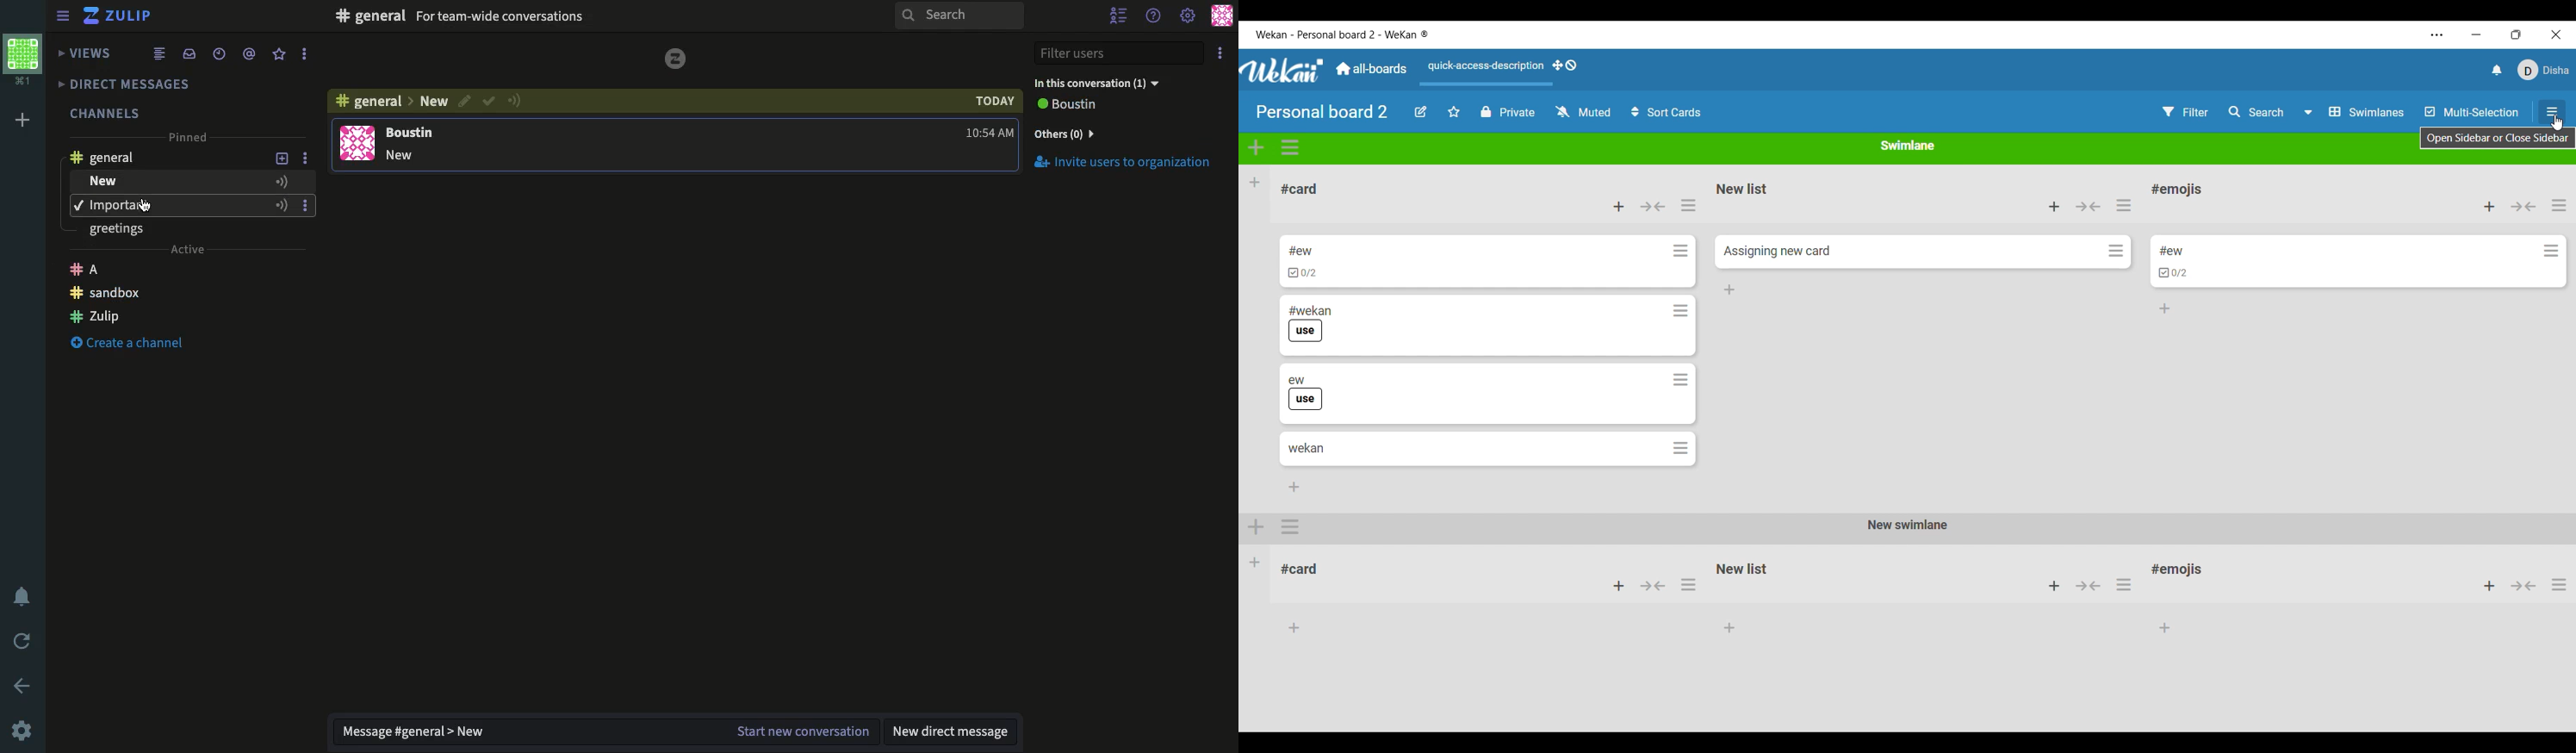  What do you see at coordinates (1455, 112) in the screenshot?
I see `Star board` at bounding box center [1455, 112].